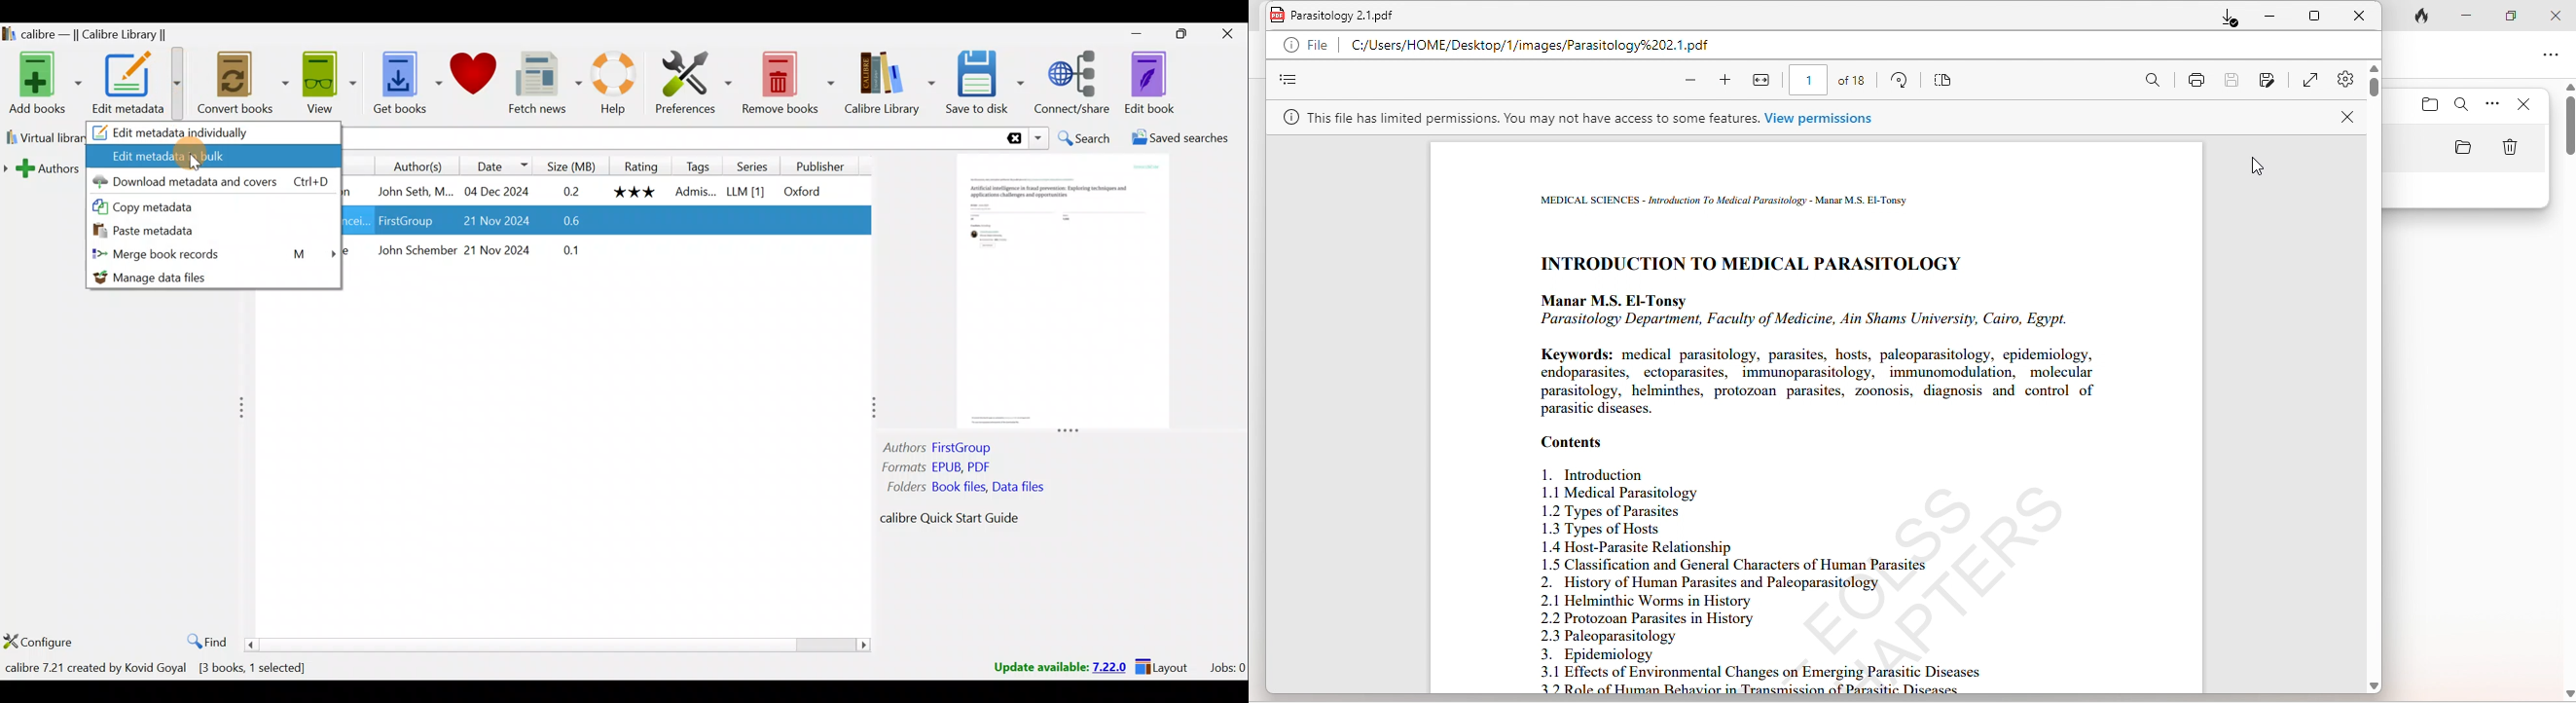  Describe the element at coordinates (1227, 34) in the screenshot. I see `Close` at that location.